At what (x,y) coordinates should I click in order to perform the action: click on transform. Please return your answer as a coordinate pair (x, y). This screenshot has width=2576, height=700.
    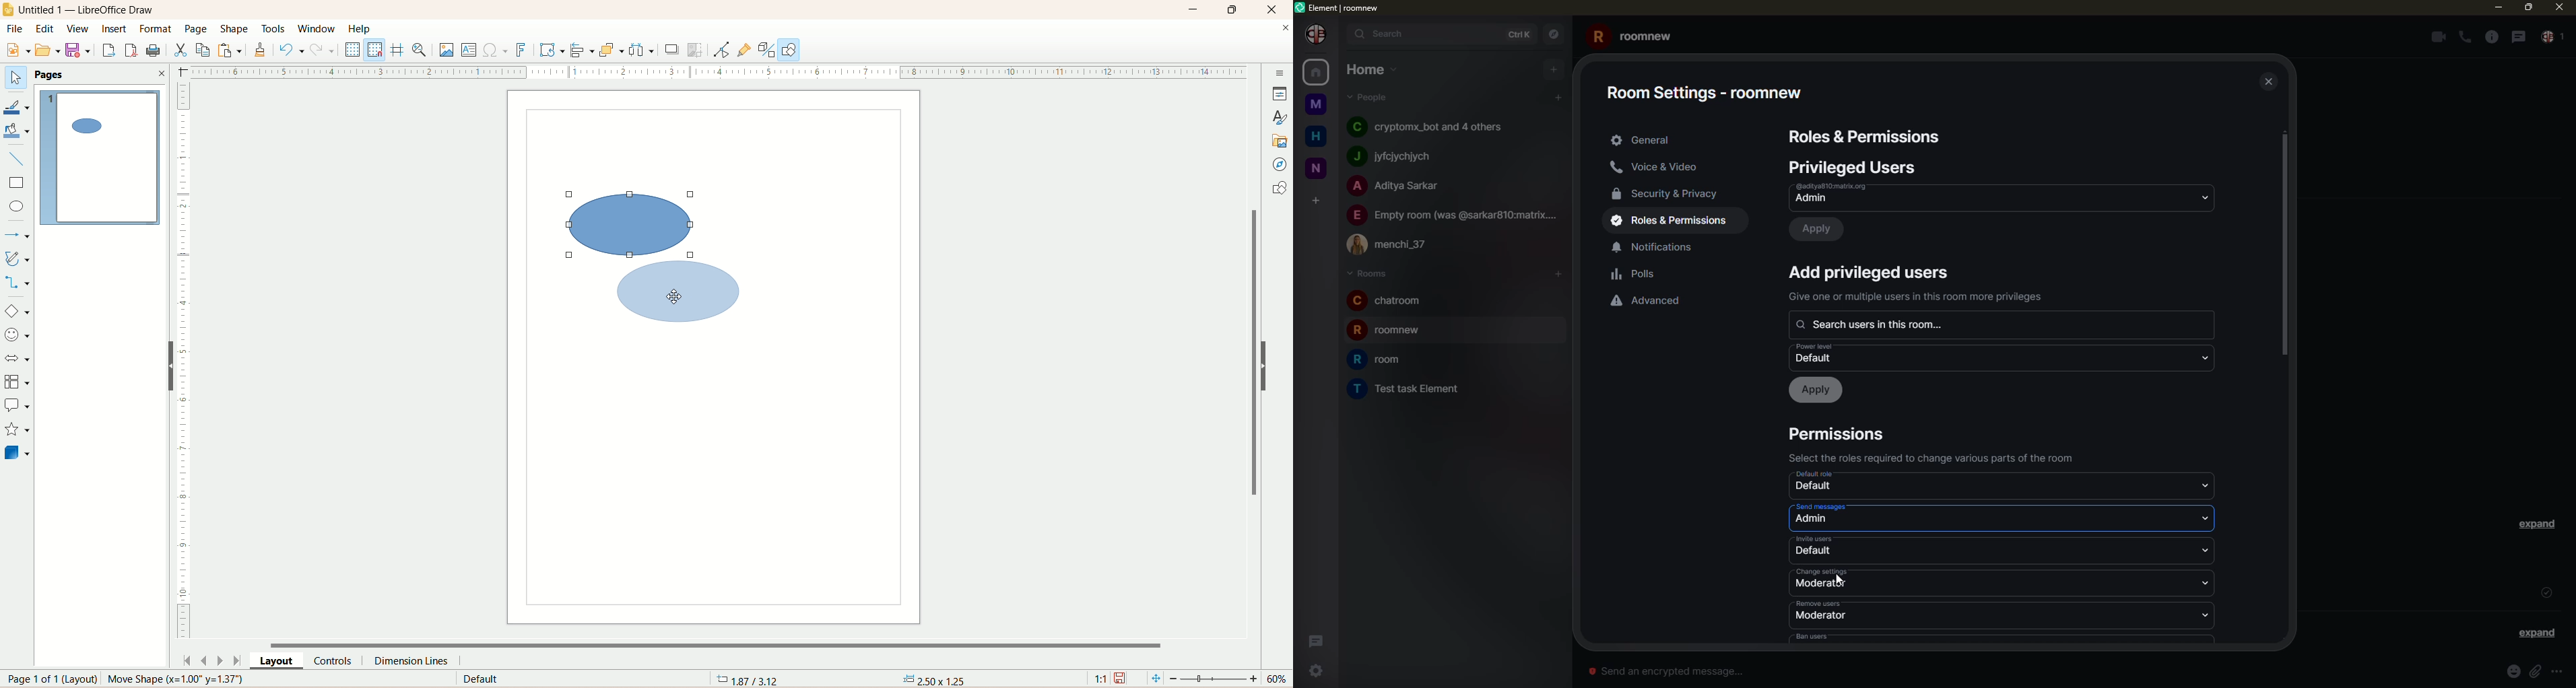
    Looking at the image, I should click on (549, 50).